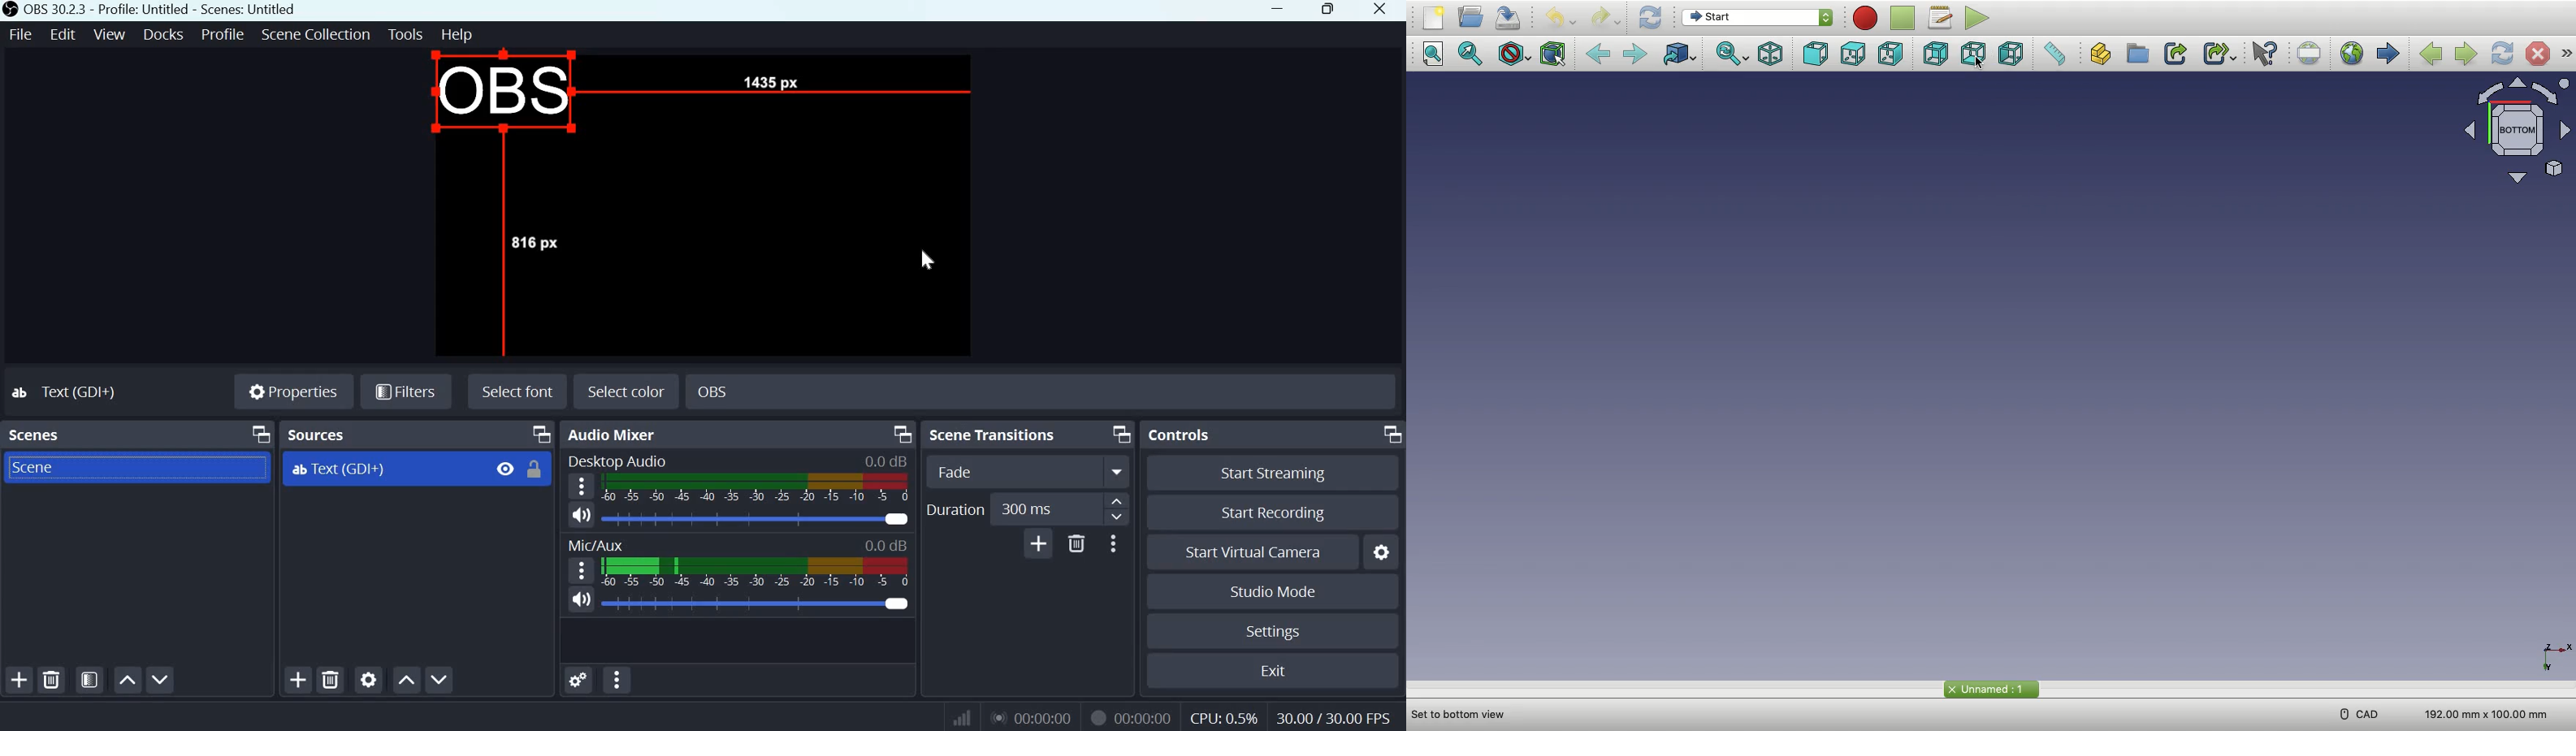 This screenshot has height=756, width=2576. Describe the element at coordinates (261, 434) in the screenshot. I see ` Dock Options icon` at that location.